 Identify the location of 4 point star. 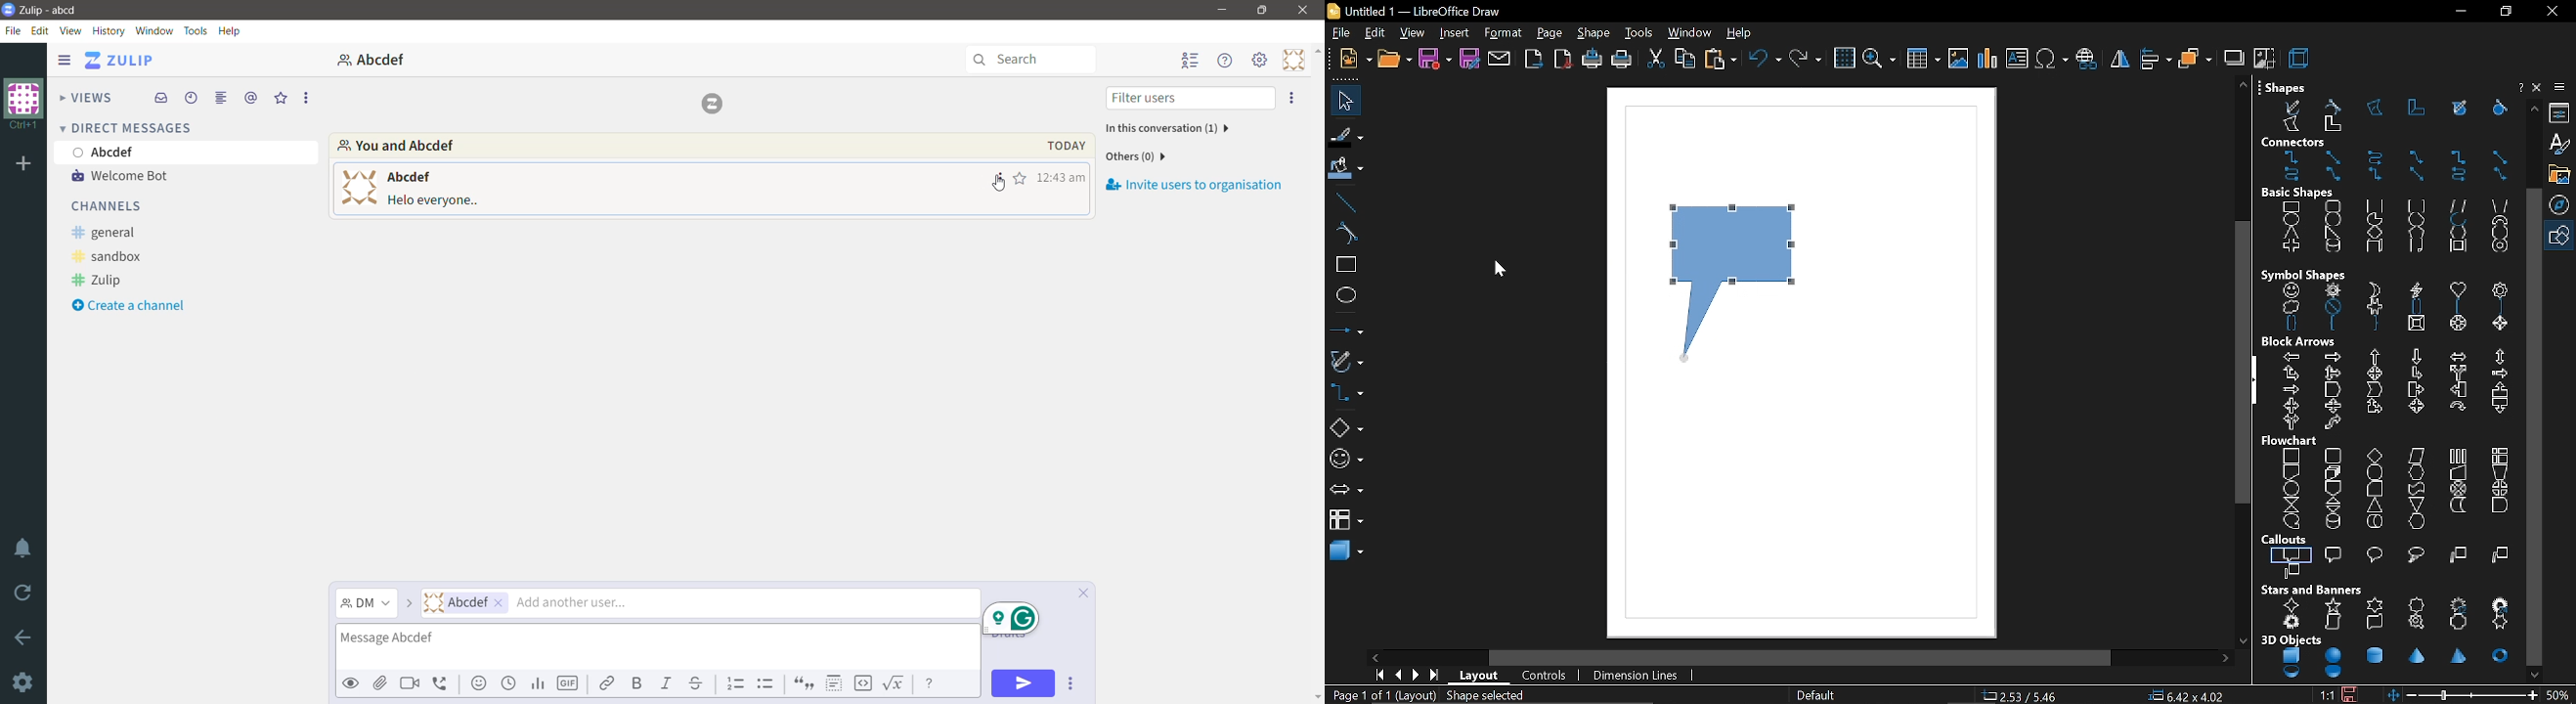
(2292, 605).